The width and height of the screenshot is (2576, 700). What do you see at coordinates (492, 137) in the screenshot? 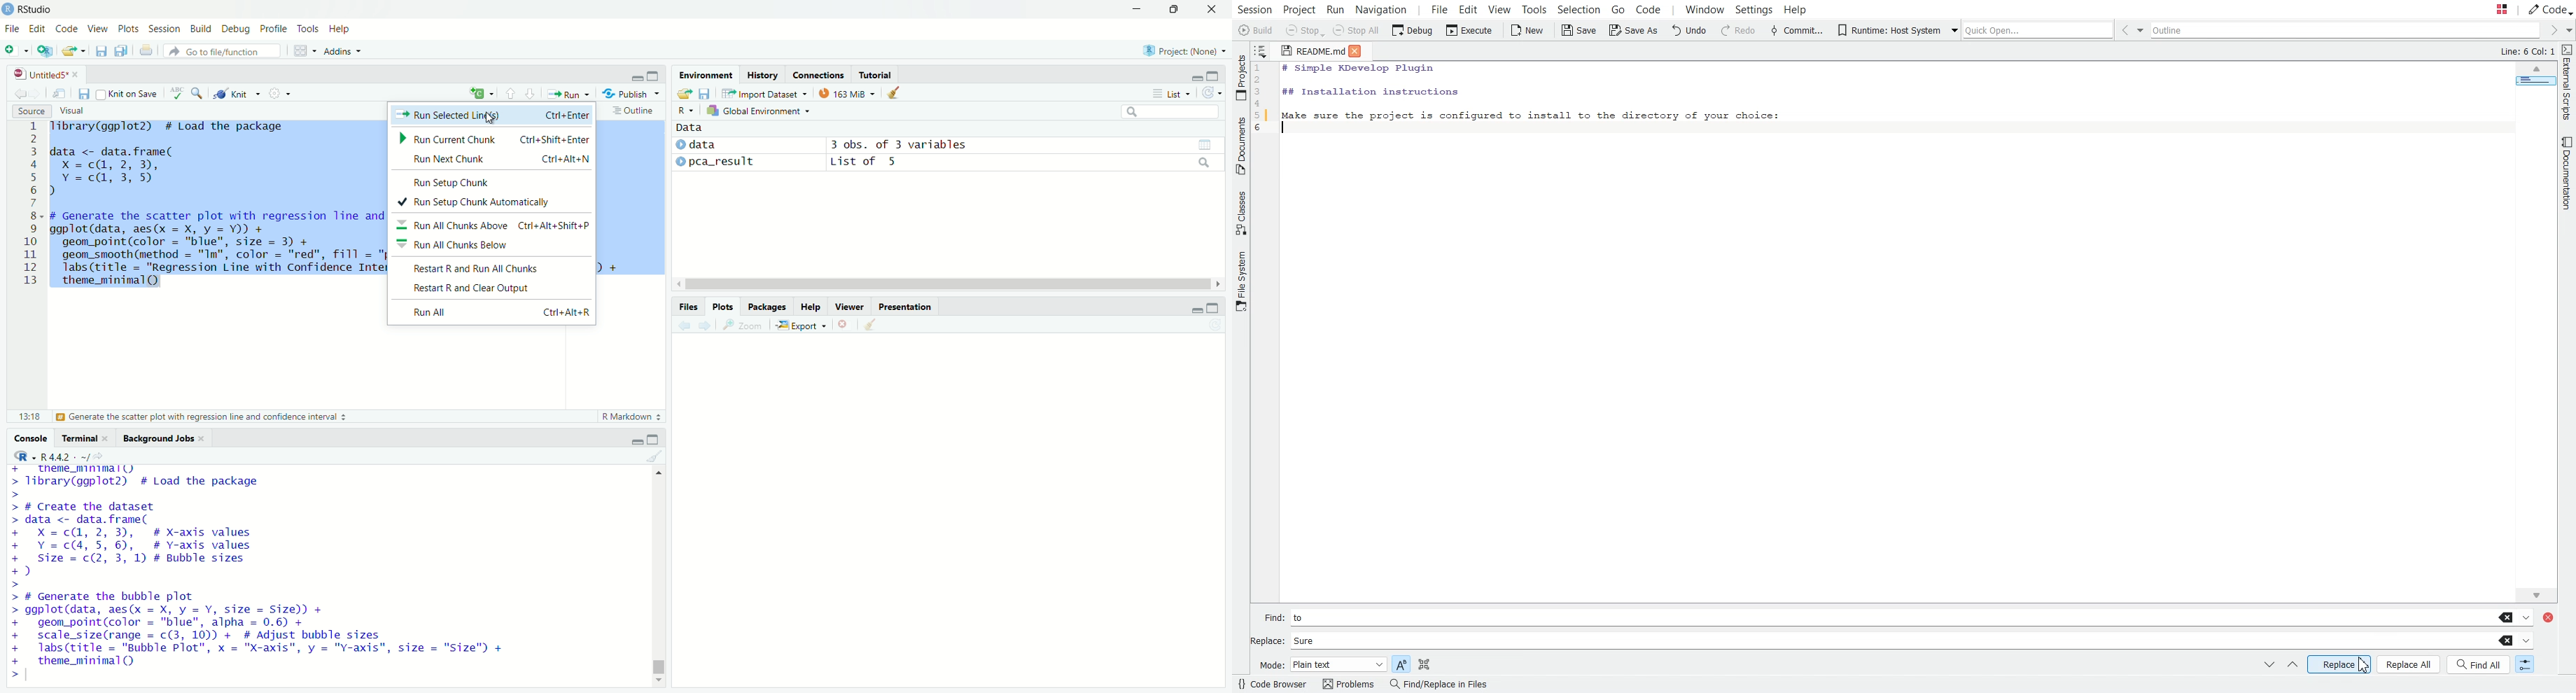
I see `Run Current Chunk  Ctrl+Shift+Enter` at bounding box center [492, 137].